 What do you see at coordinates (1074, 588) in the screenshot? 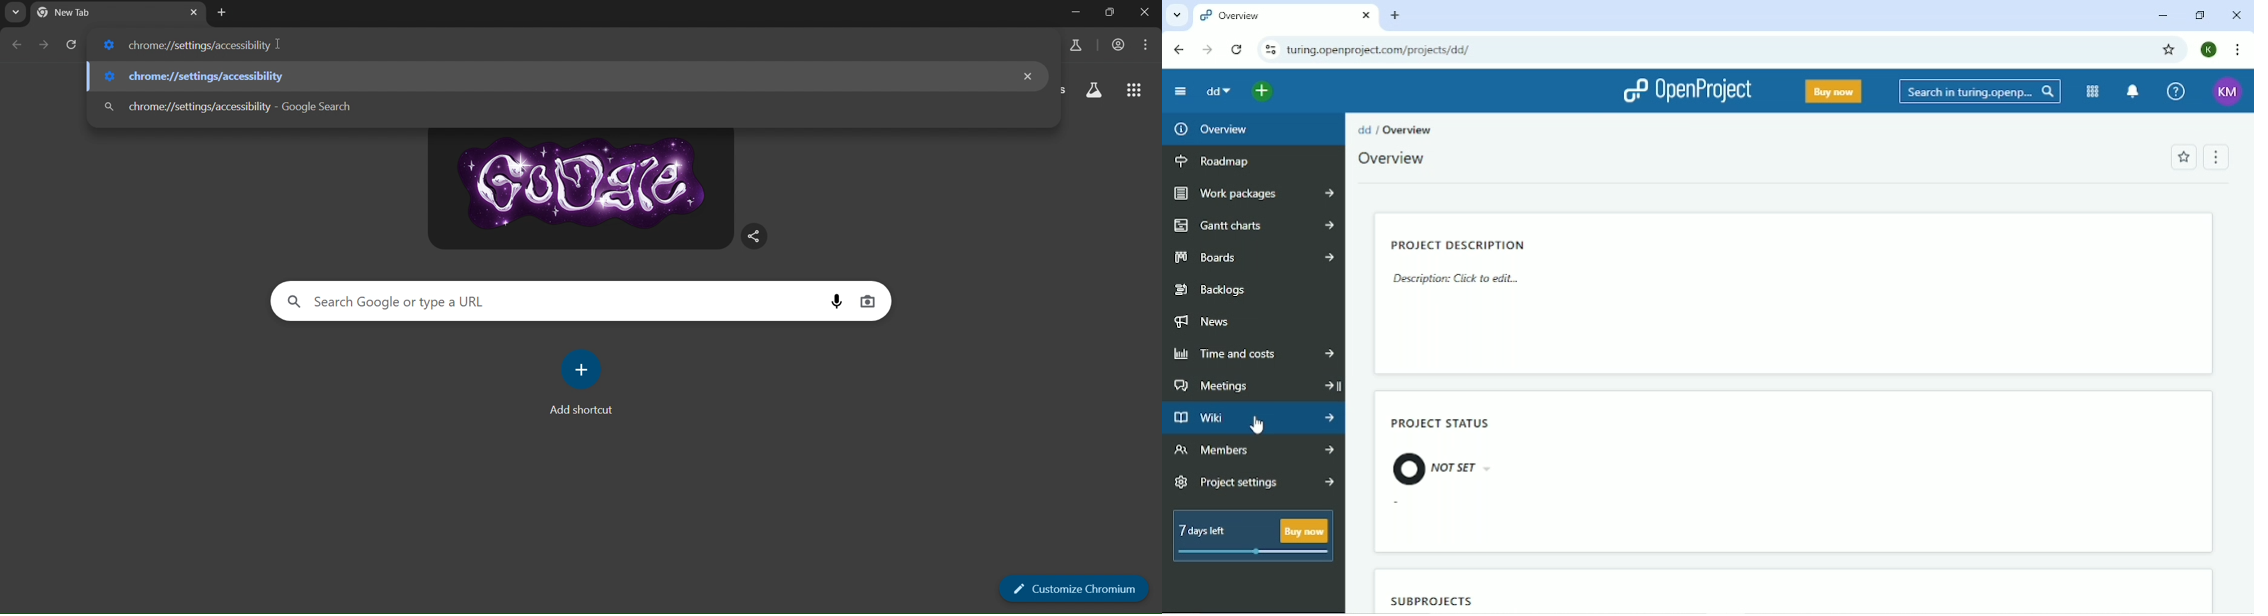
I see `customize chromium` at bounding box center [1074, 588].